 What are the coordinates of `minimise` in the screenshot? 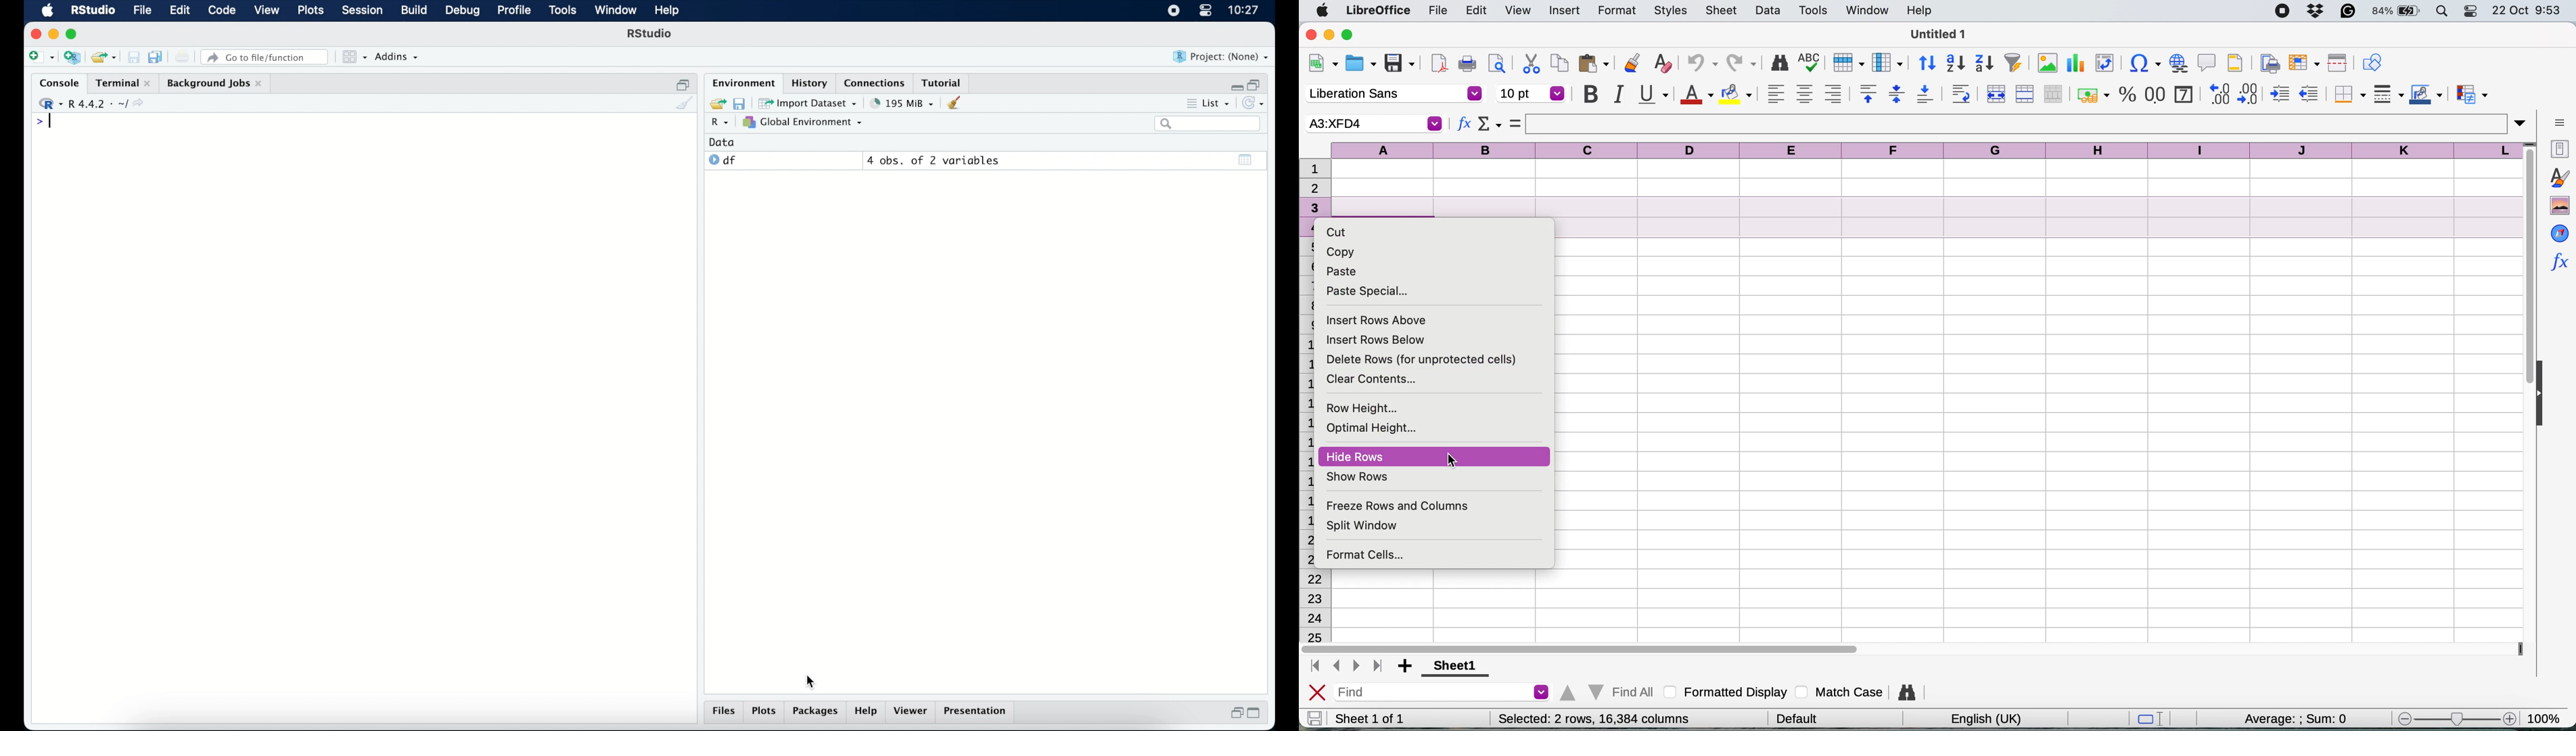 It's located at (1330, 34).